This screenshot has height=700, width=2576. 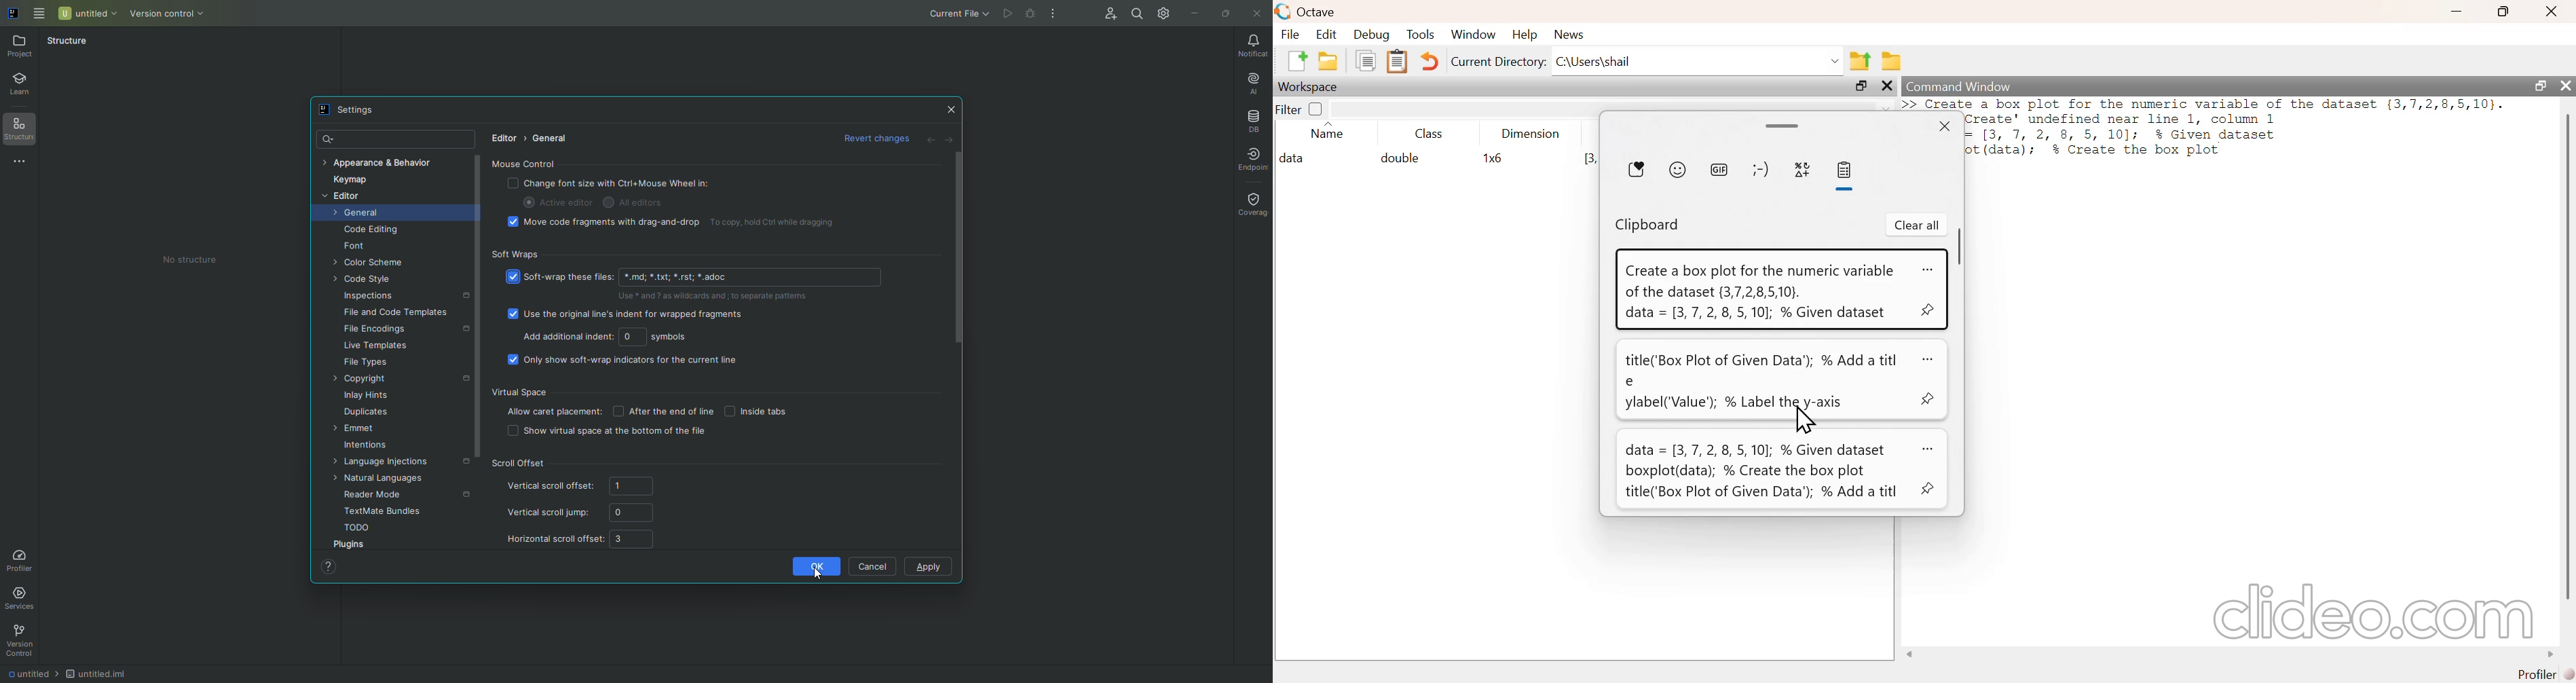 What do you see at coordinates (1800, 170) in the screenshot?
I see `symbols` at bounding box center [1800, 170].